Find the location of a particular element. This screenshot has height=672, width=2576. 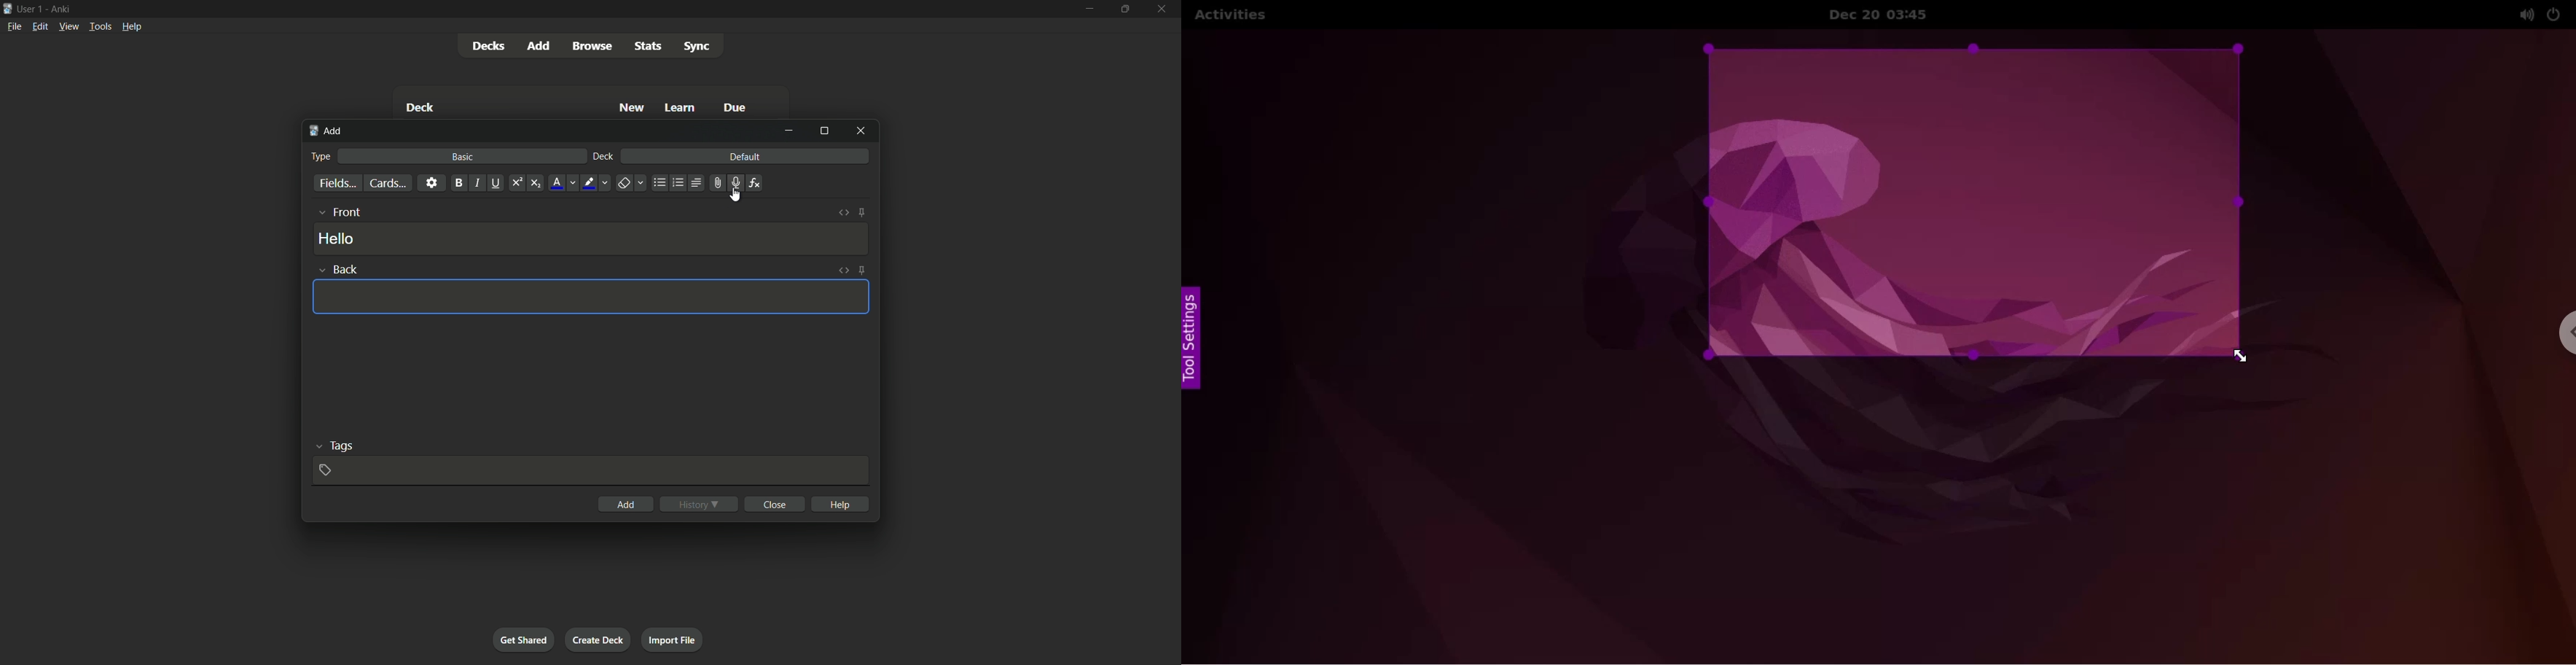

decks is located at coordinates (489, 47).